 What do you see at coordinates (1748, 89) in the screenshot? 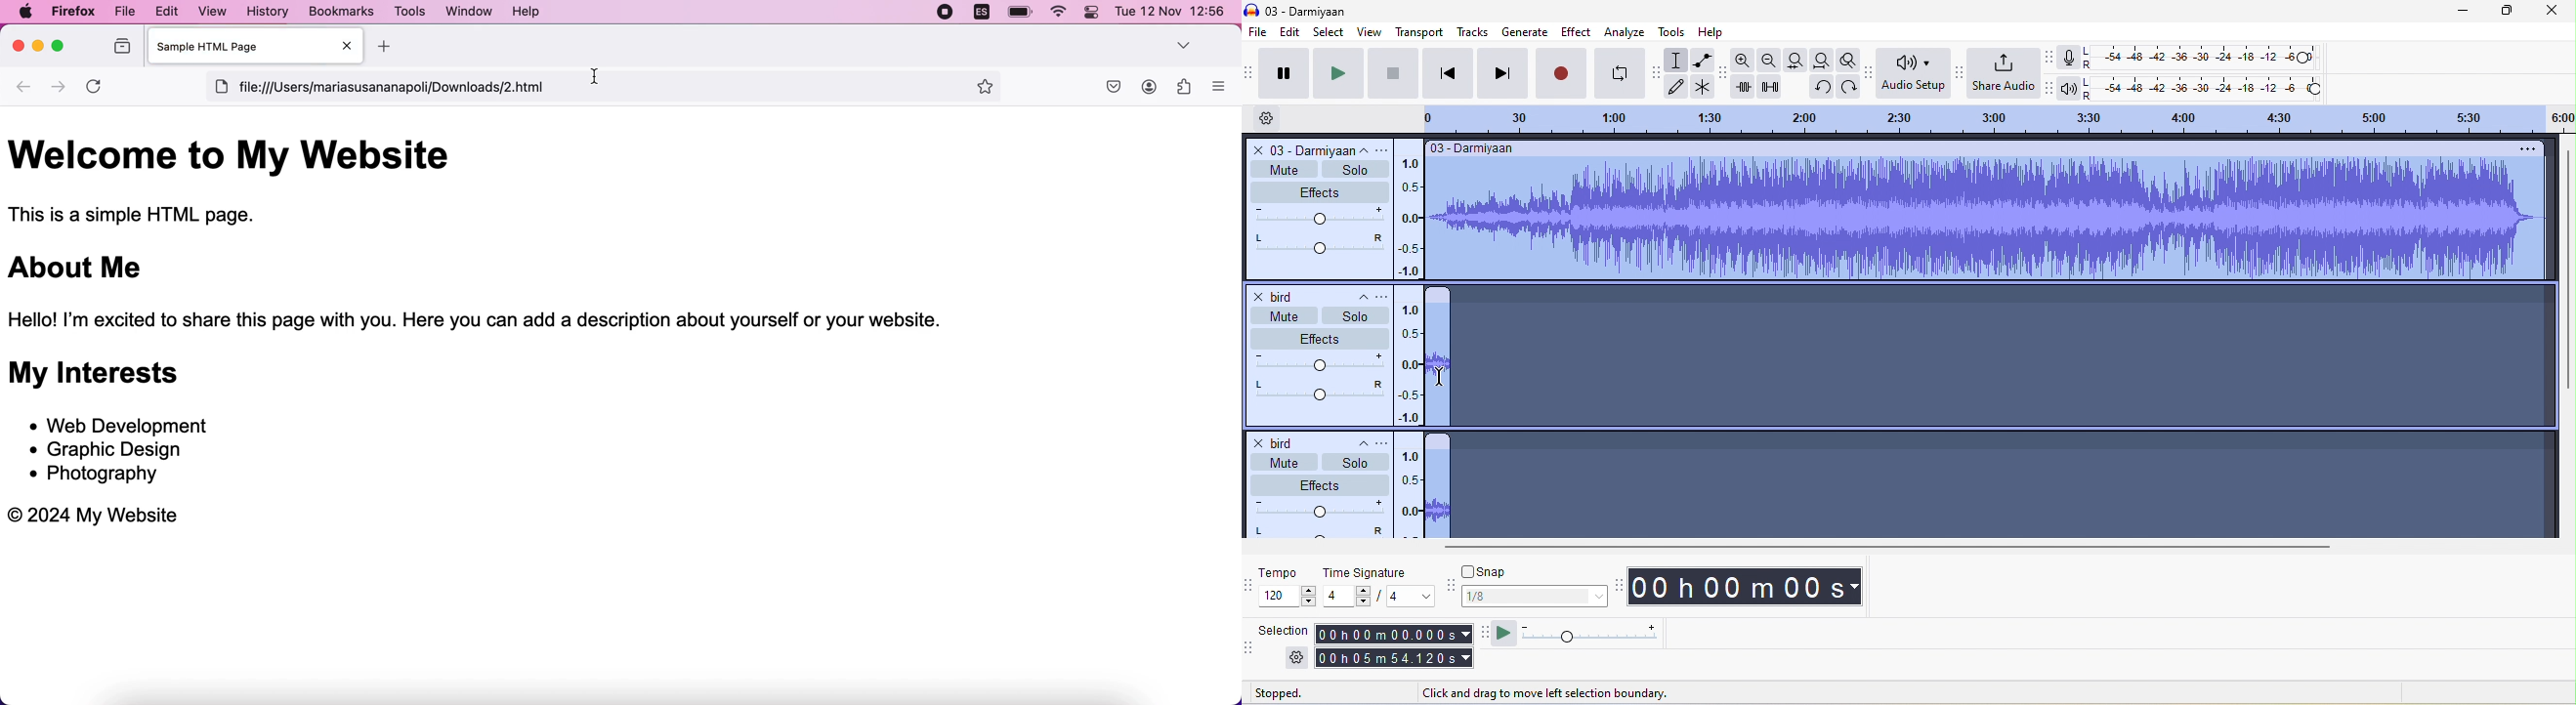
I see `trim audio outside selection` at bounding box center [1748, 89].